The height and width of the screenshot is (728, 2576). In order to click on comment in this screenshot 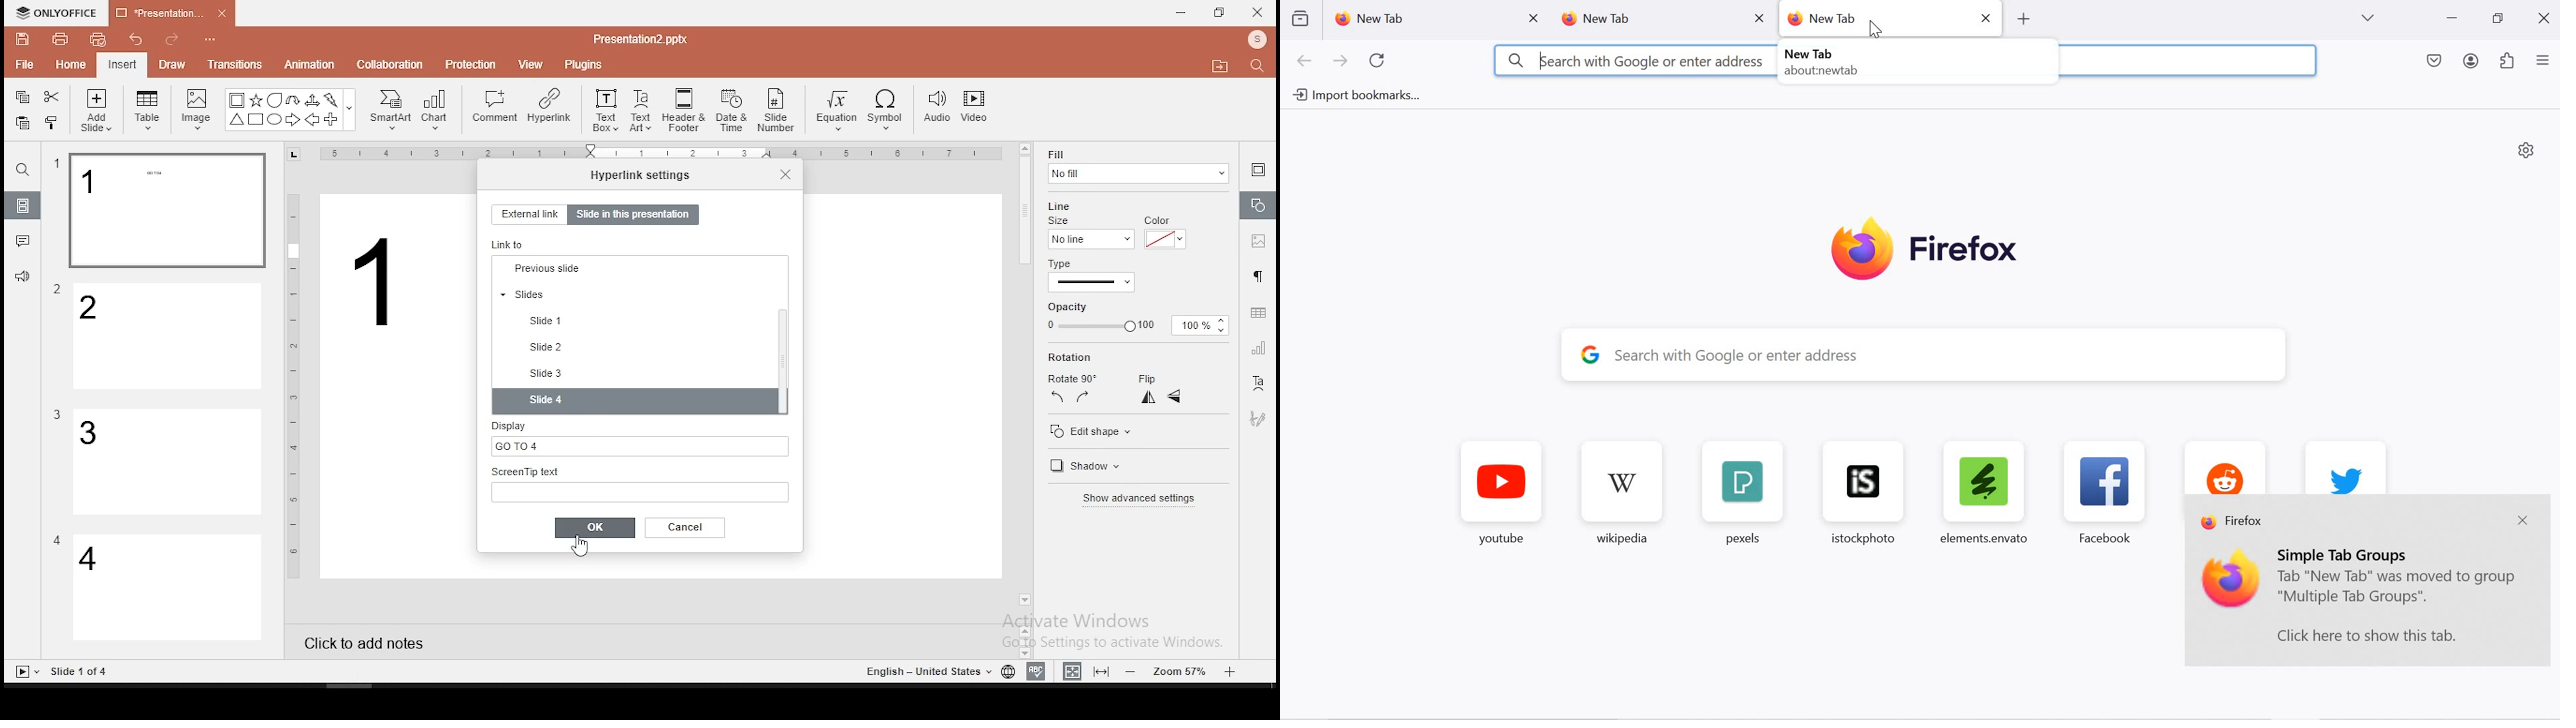, I will do `click(495, 107)`.